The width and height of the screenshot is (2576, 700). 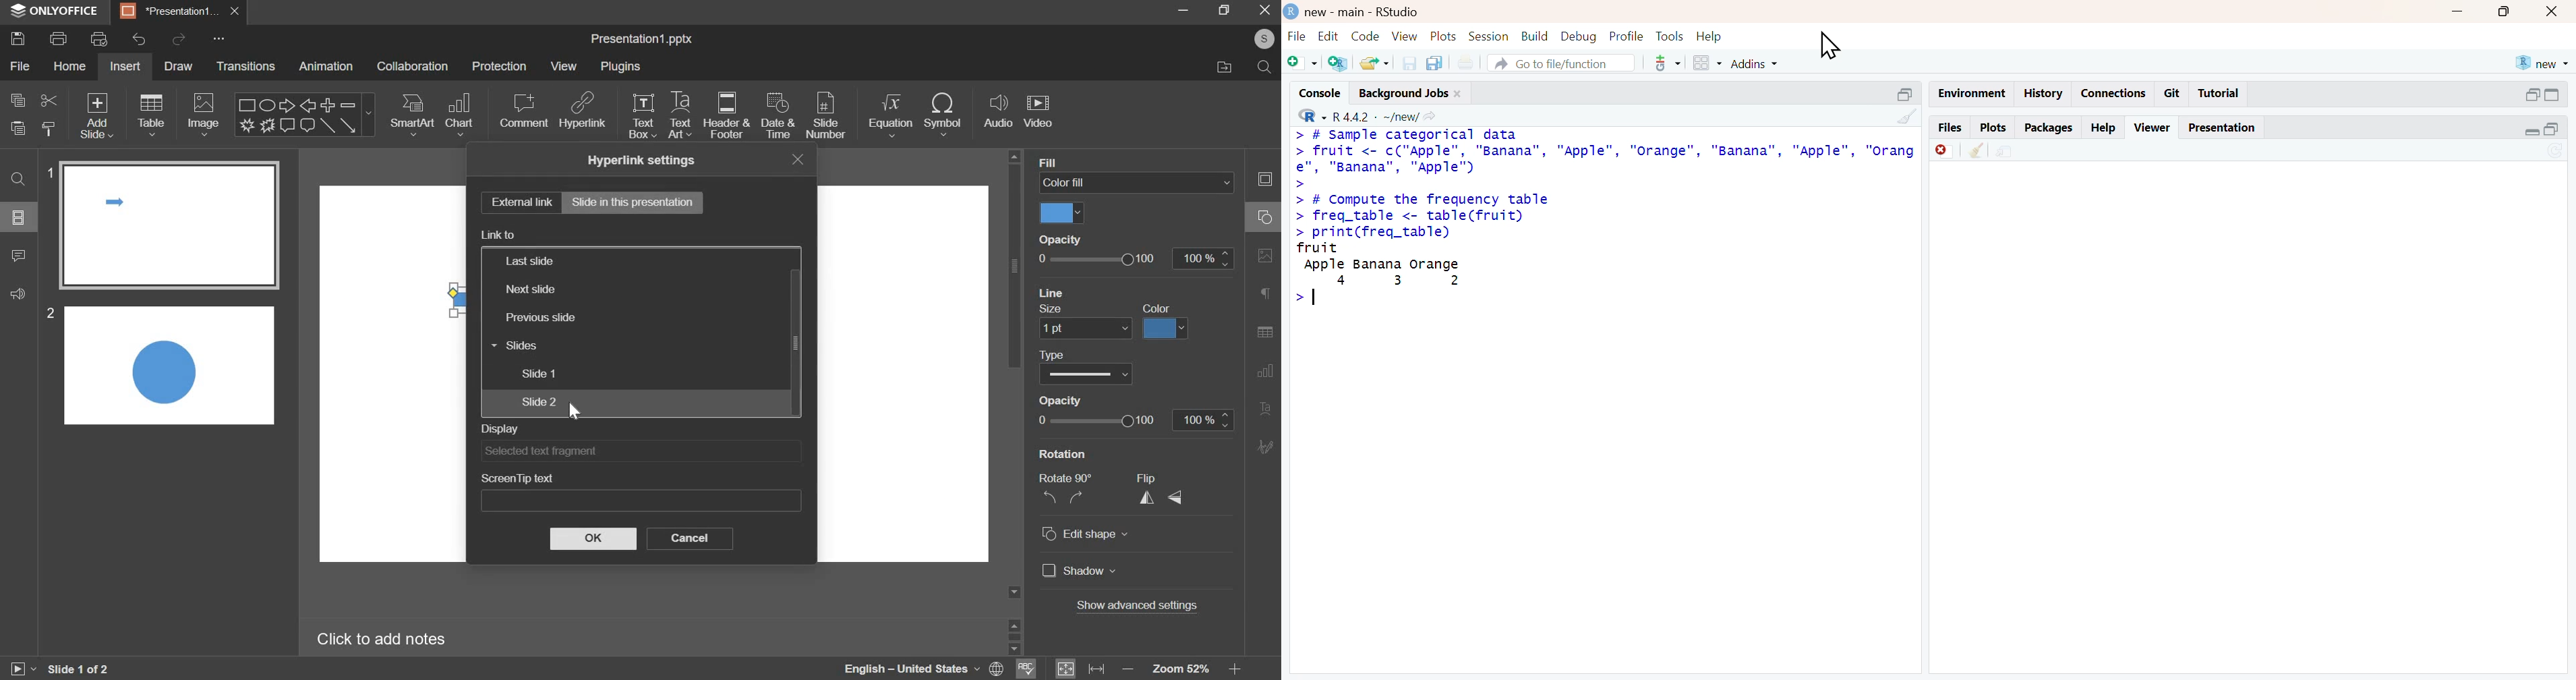 I want to click on input for screen tip text, so click(x=620, y=500).